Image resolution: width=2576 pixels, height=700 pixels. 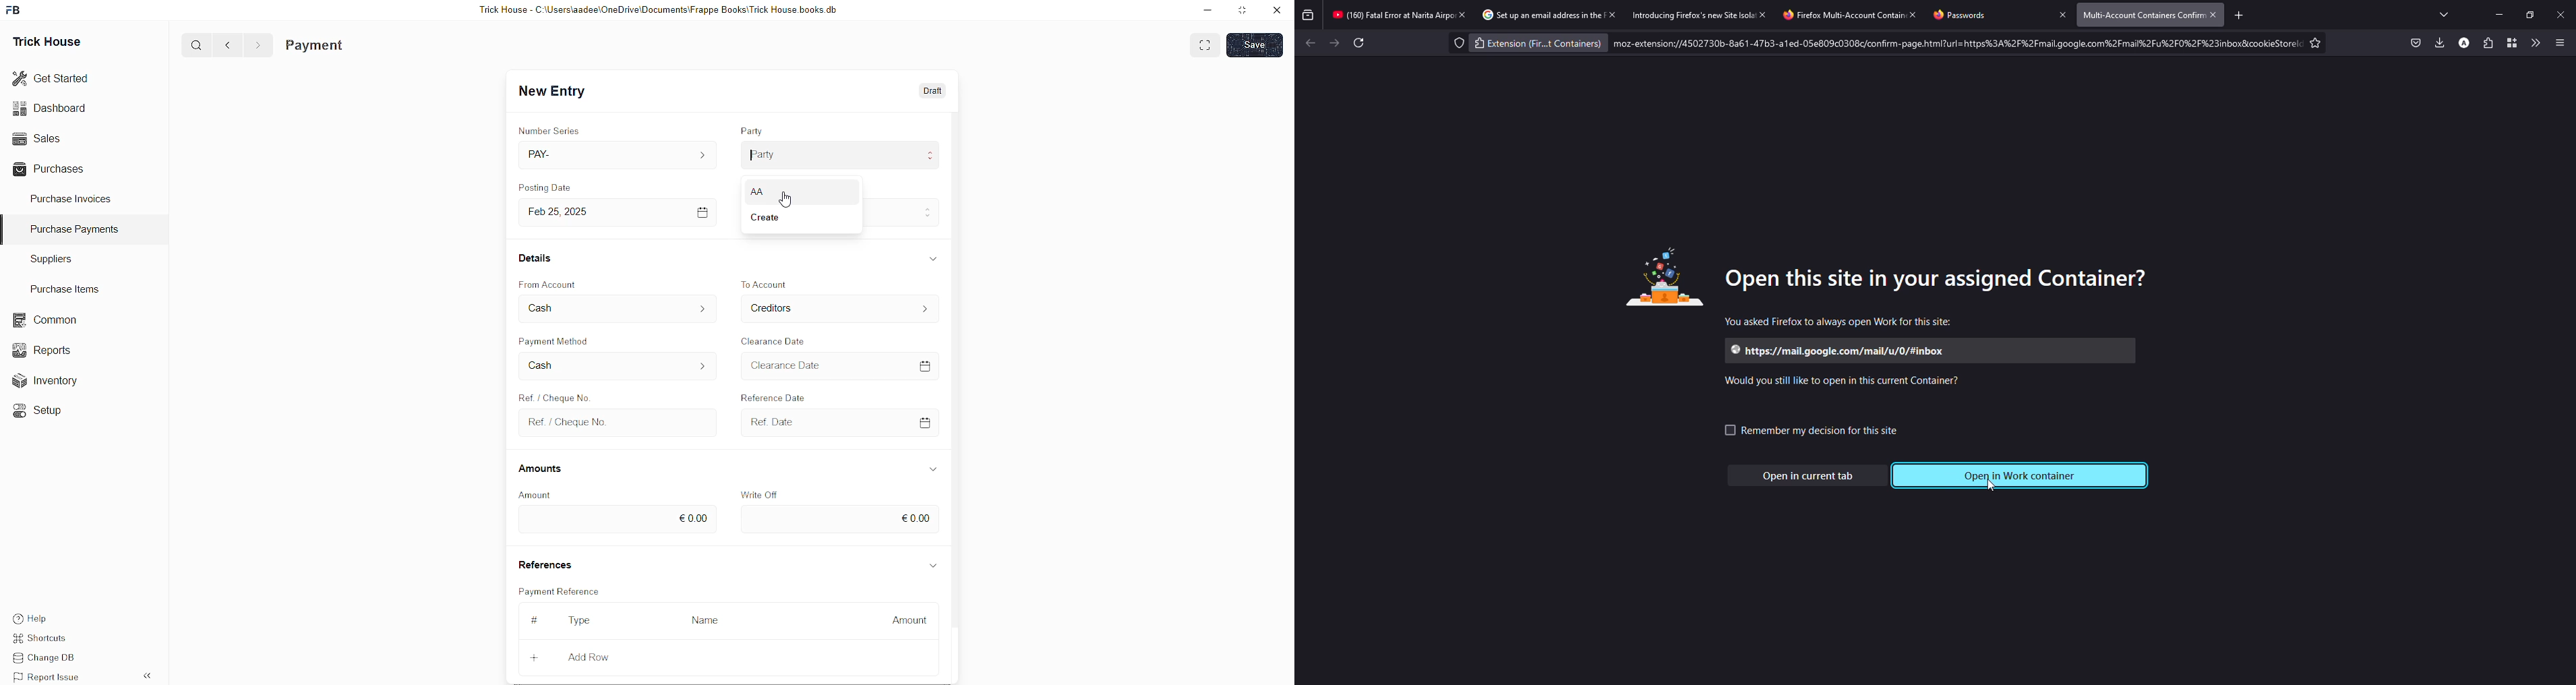 What do you see at coordinates (2444, 13) in the screenshot?
I see `tabs` at bounding box center [2444, 13].